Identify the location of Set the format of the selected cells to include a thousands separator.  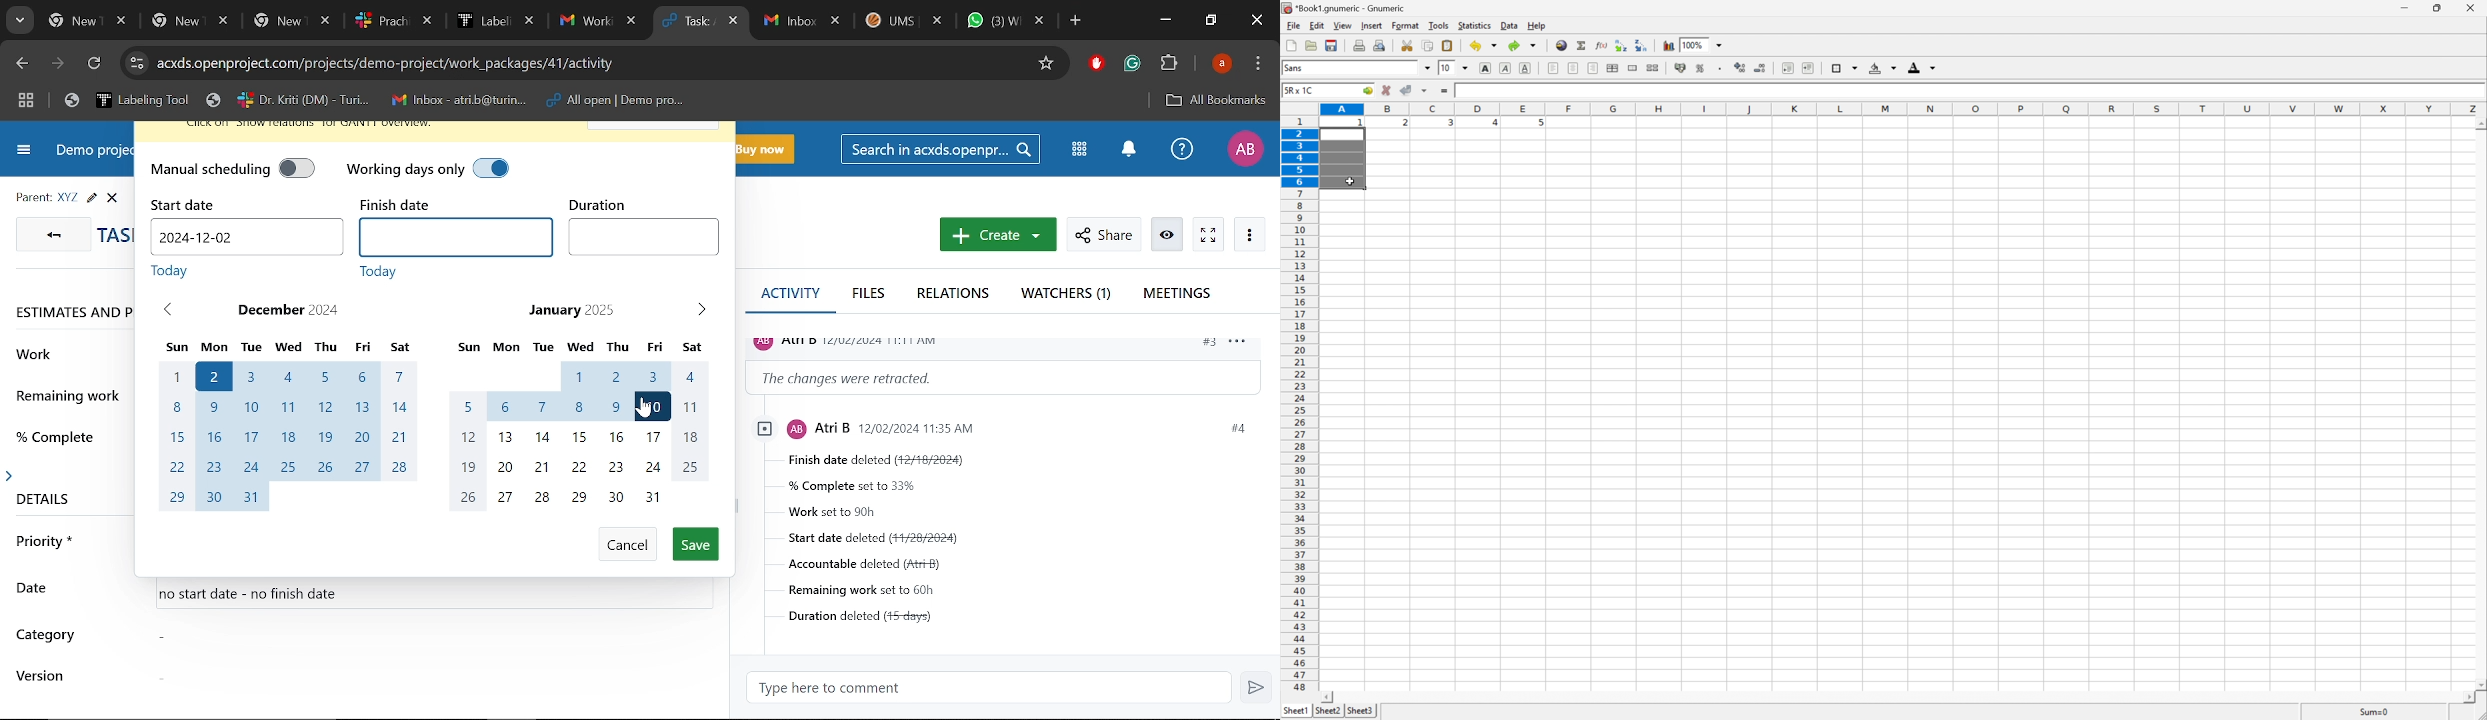
(1720, 69).